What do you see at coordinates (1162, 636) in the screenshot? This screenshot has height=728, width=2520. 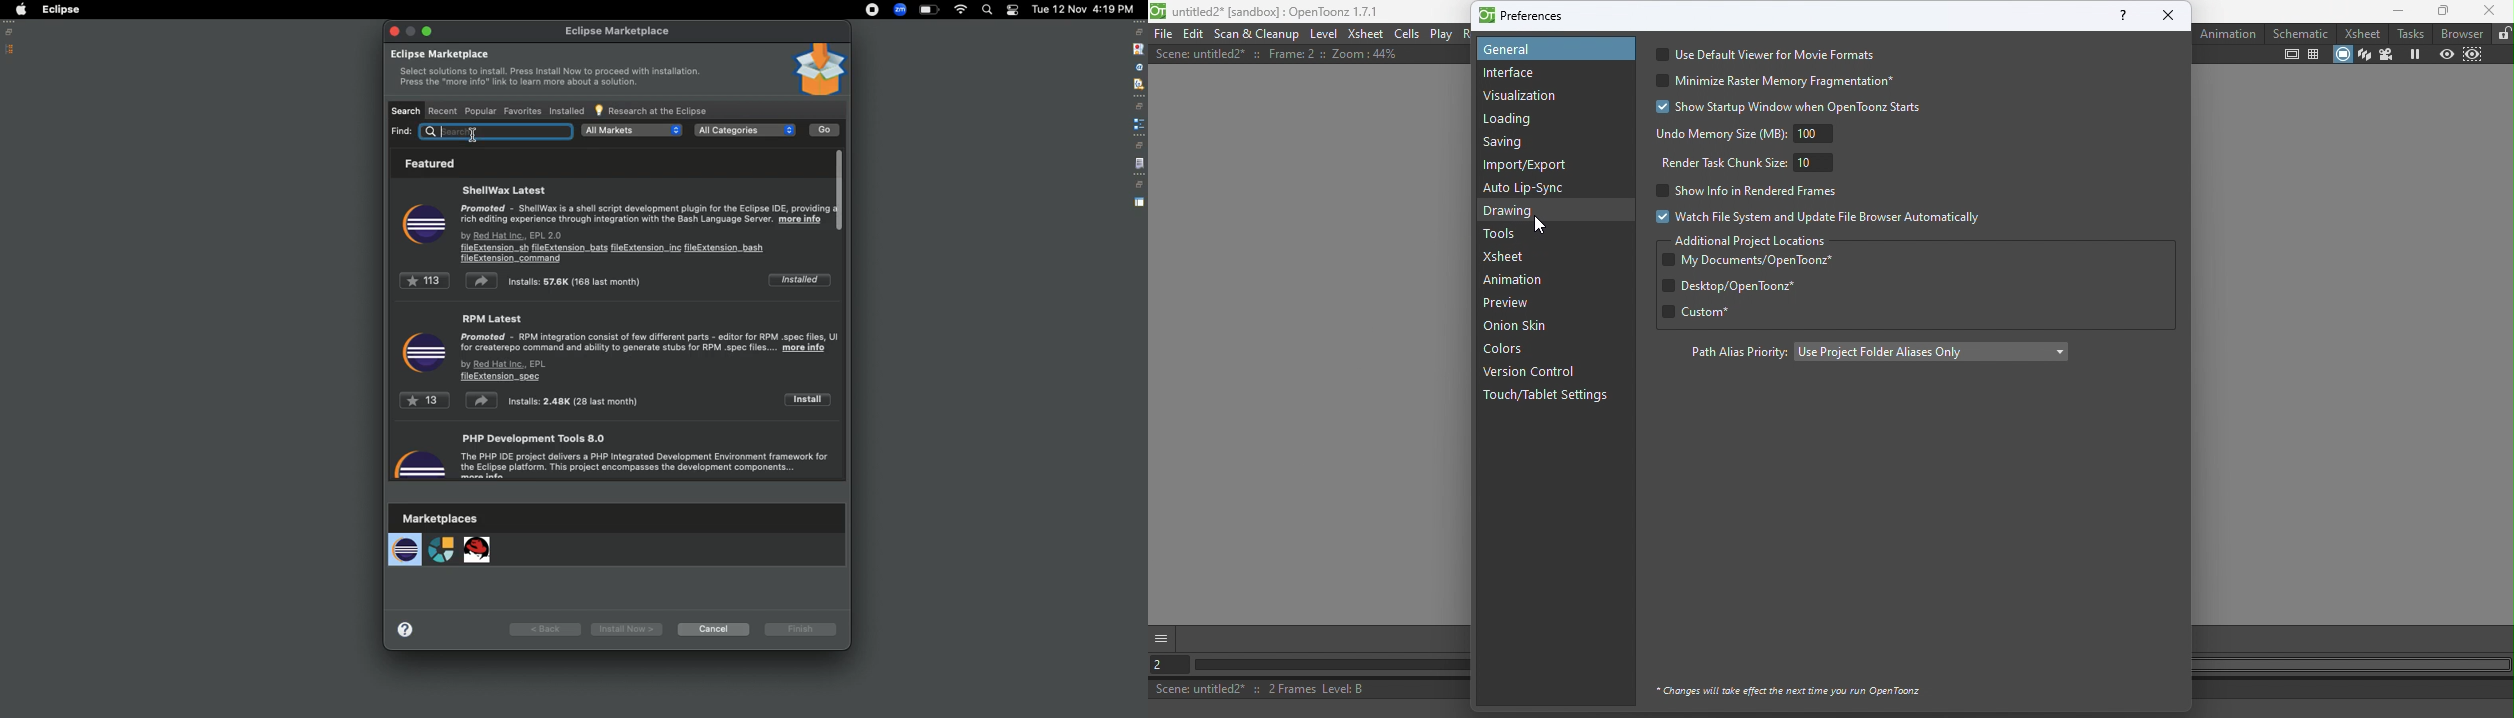 I see `More options` at bounding box center [1162, 636].